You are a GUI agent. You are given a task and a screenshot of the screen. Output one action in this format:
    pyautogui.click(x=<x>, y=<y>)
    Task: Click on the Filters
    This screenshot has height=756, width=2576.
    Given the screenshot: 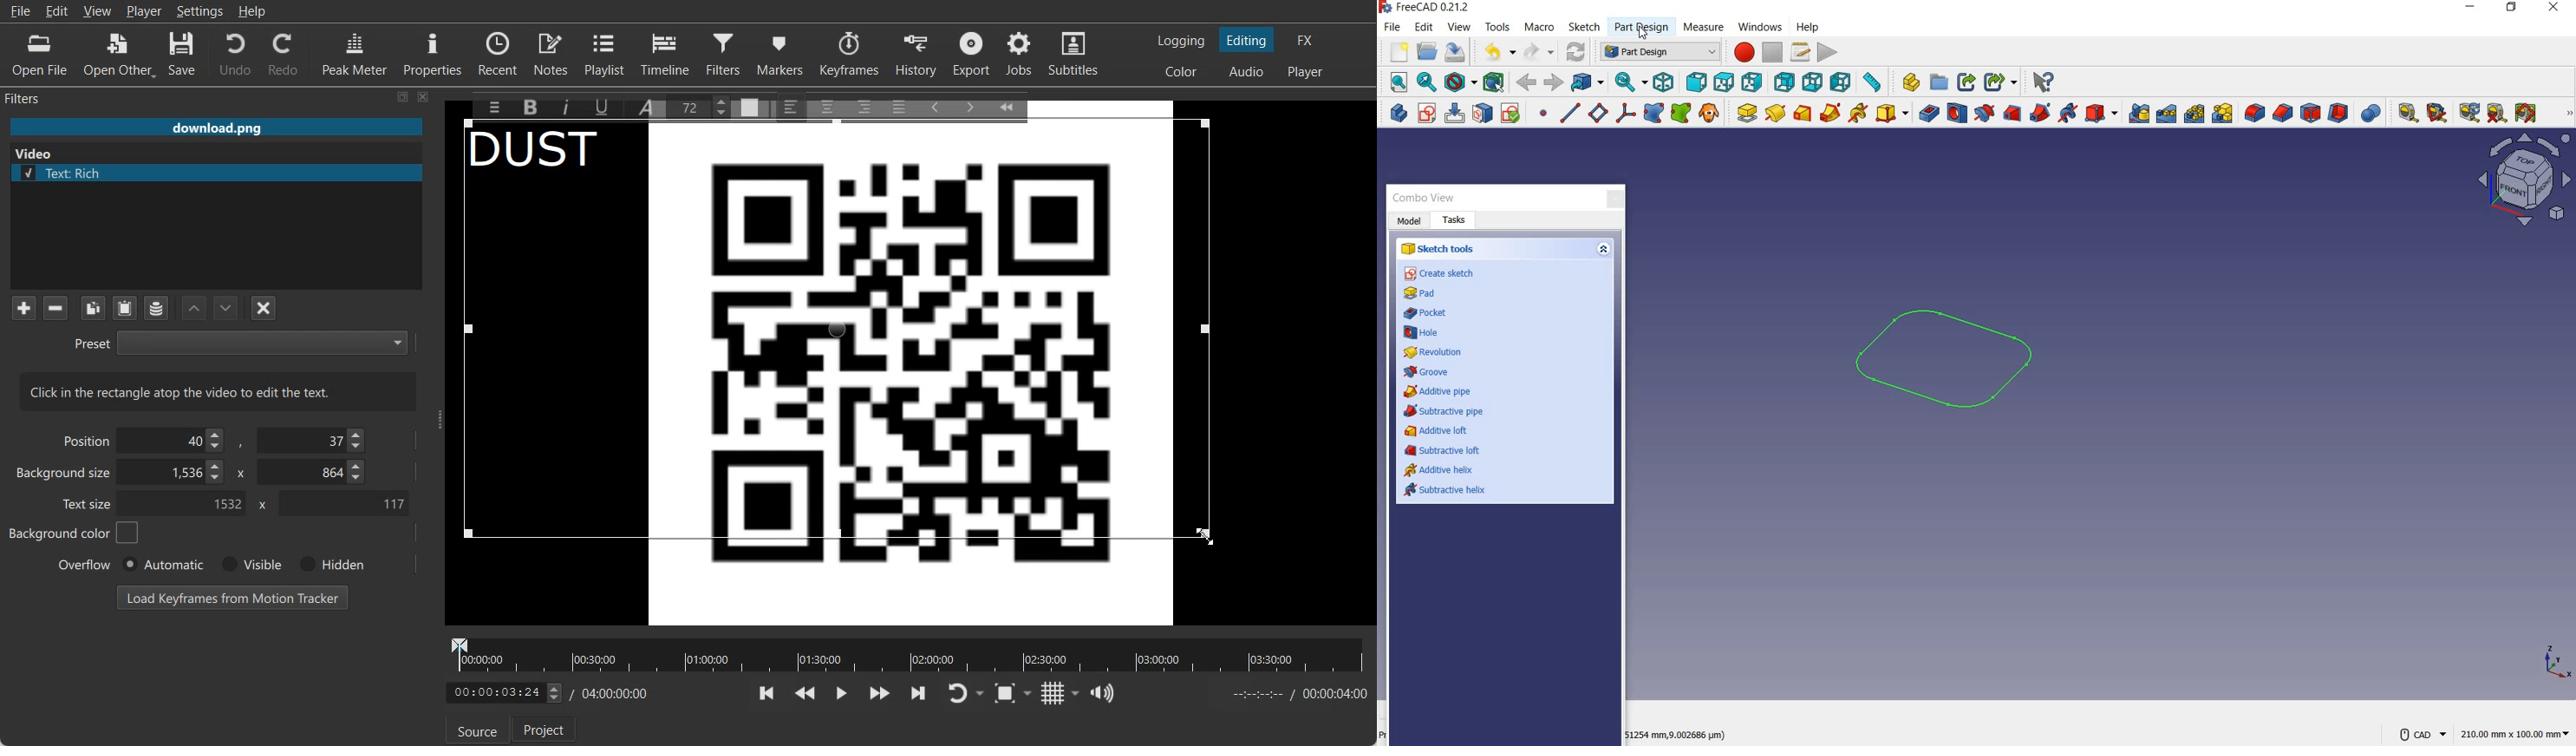 What is the action you would take?
    pyautogui.click(x=726, y=53)
    